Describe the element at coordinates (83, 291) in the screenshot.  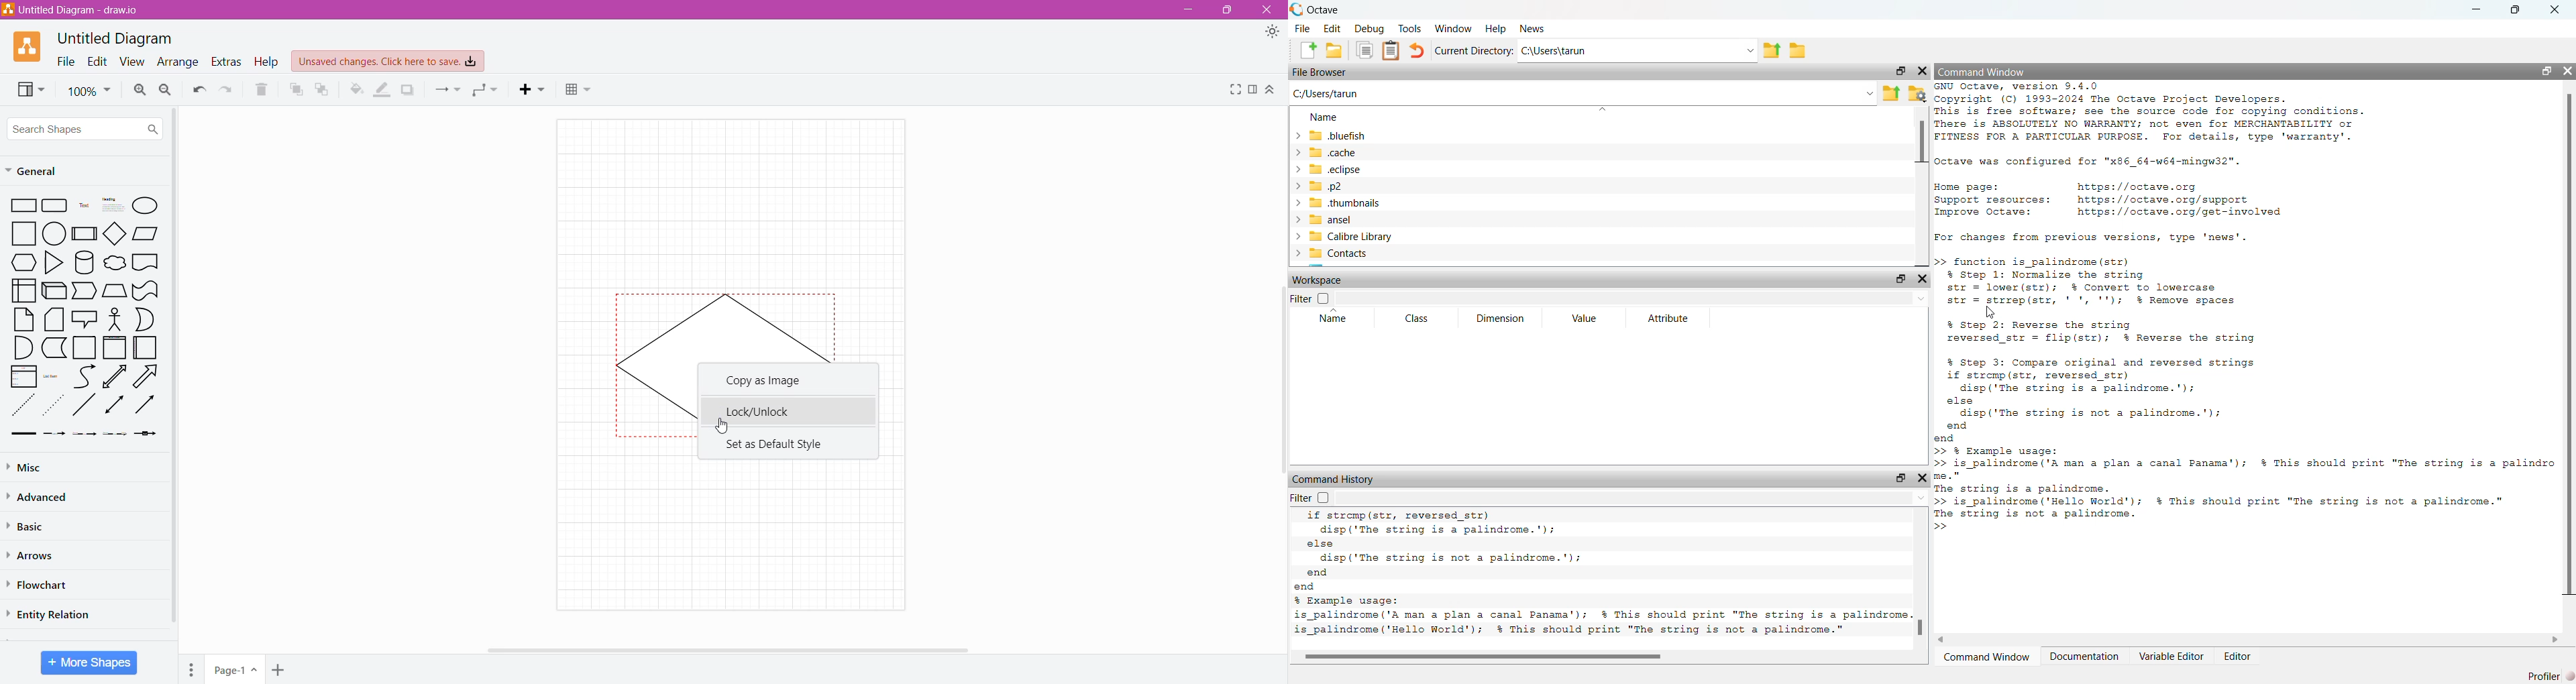
I see `Step` at that location.